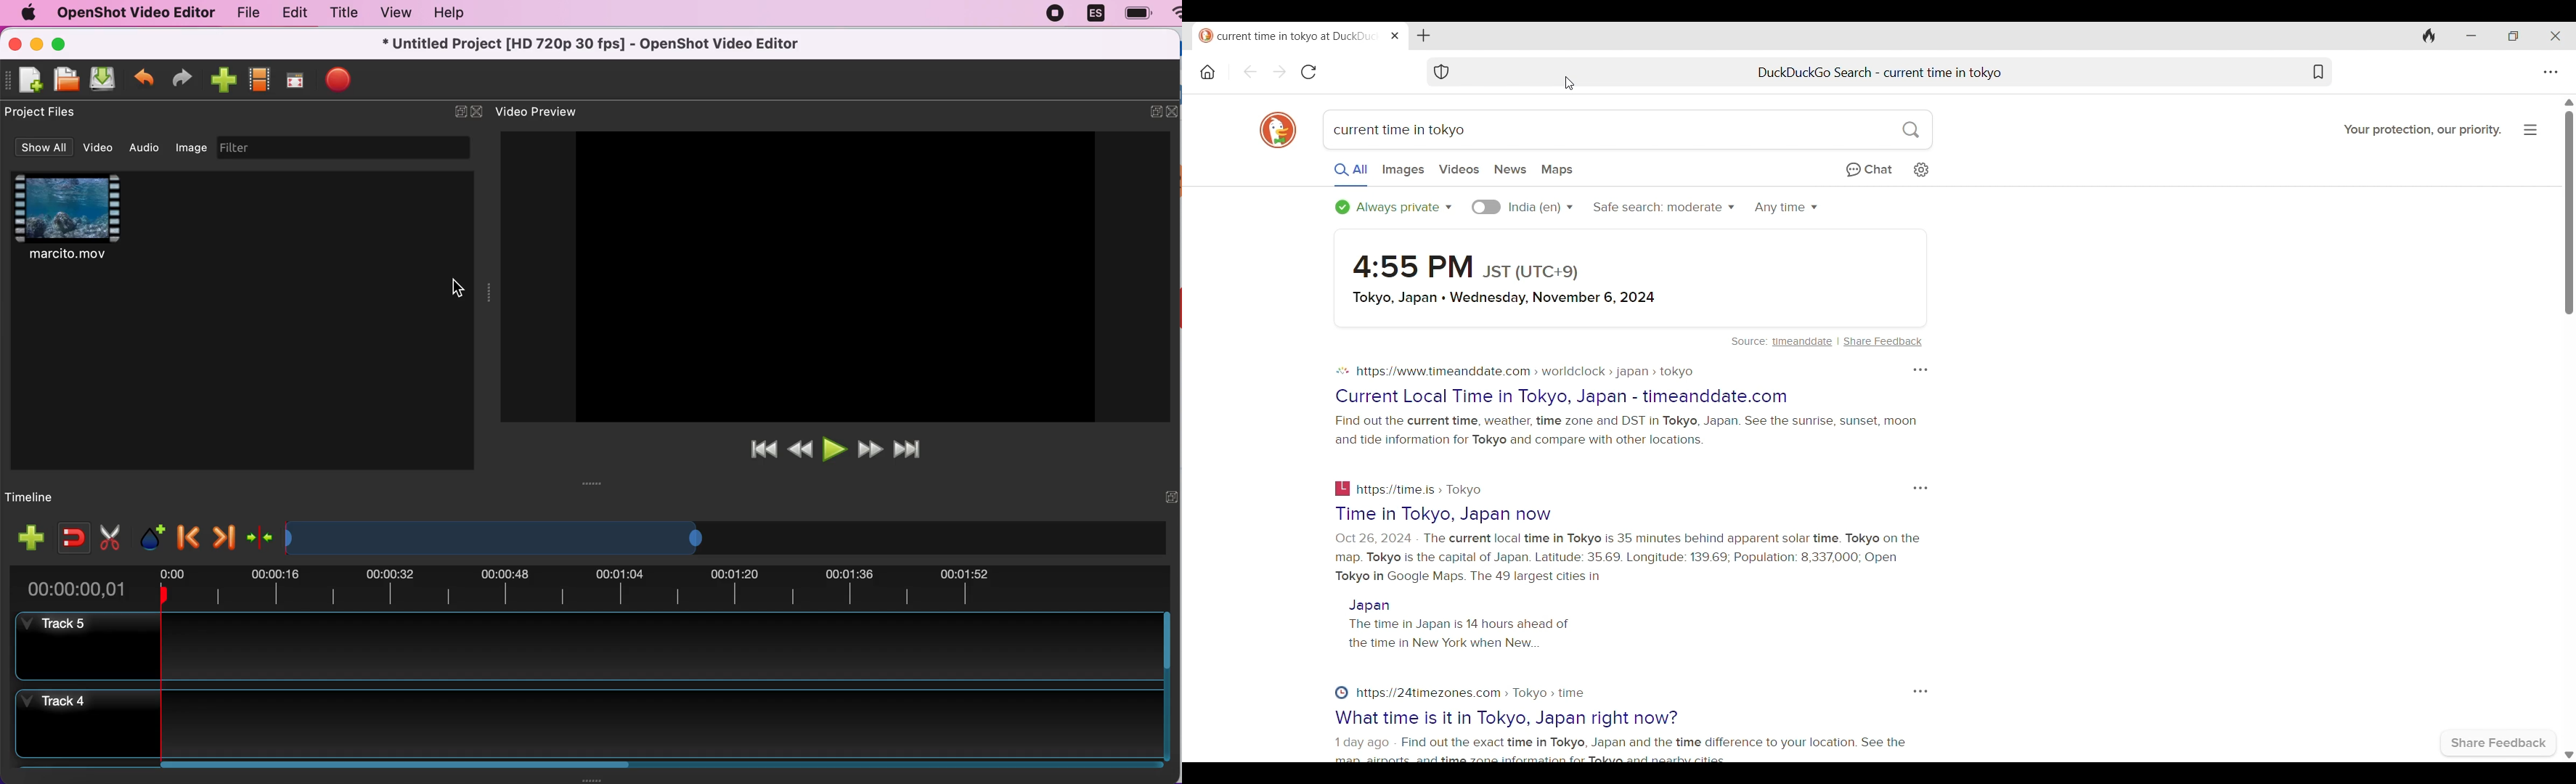  Describe the element at coordinates (2530, 129) in the screenshot. I see `More about browser` at that location.